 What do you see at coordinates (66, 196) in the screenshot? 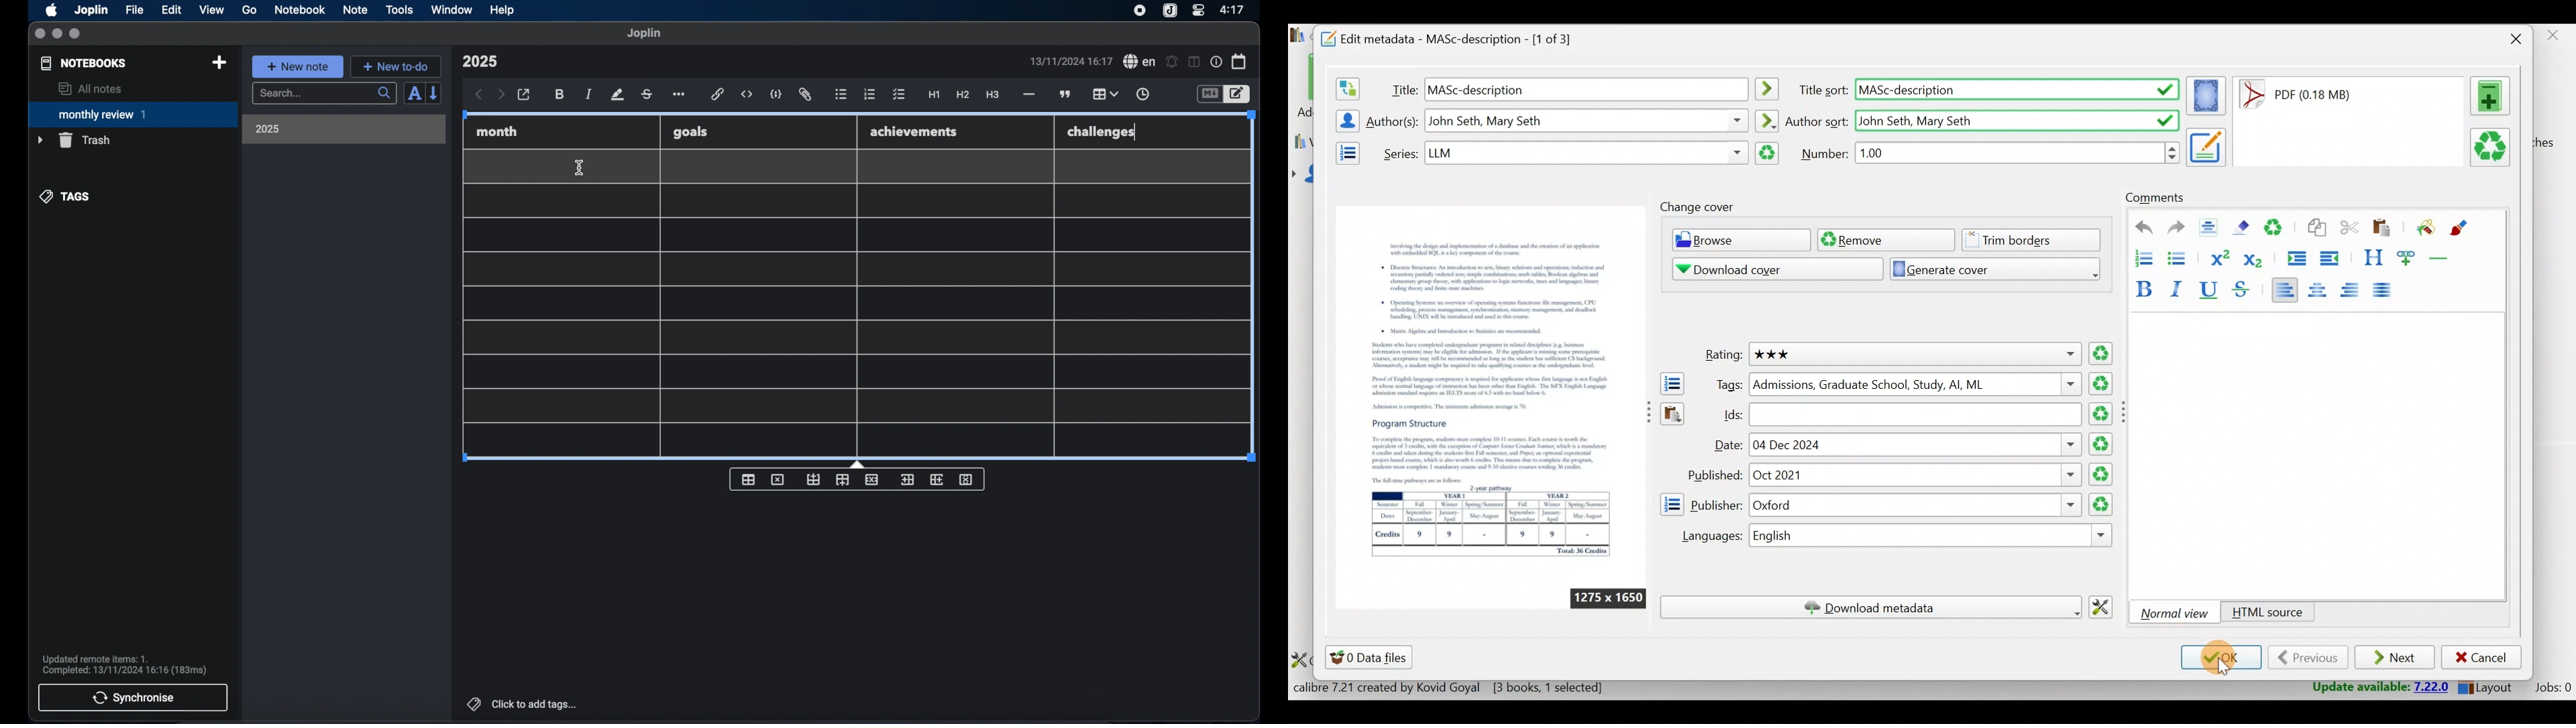
I see `tags` at bounding box center [66, 196].